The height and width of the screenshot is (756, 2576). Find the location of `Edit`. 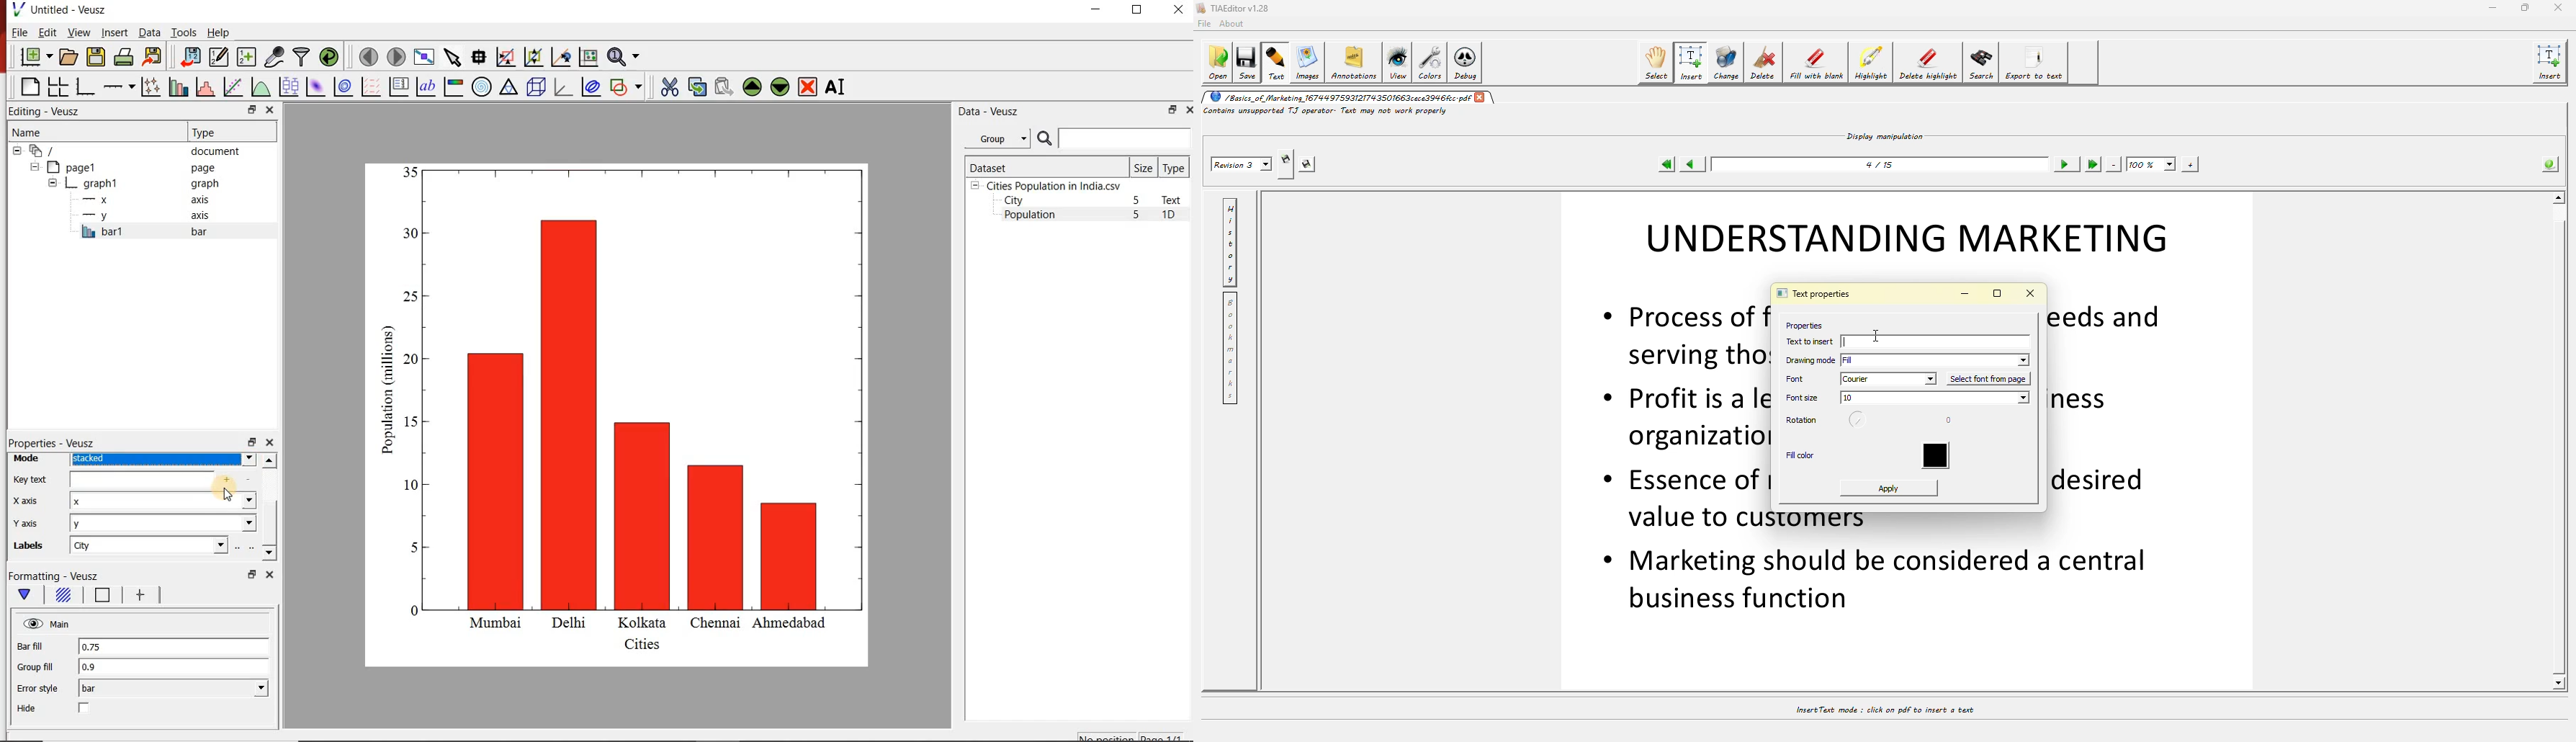

Edit is located at coordinates (46, 33).